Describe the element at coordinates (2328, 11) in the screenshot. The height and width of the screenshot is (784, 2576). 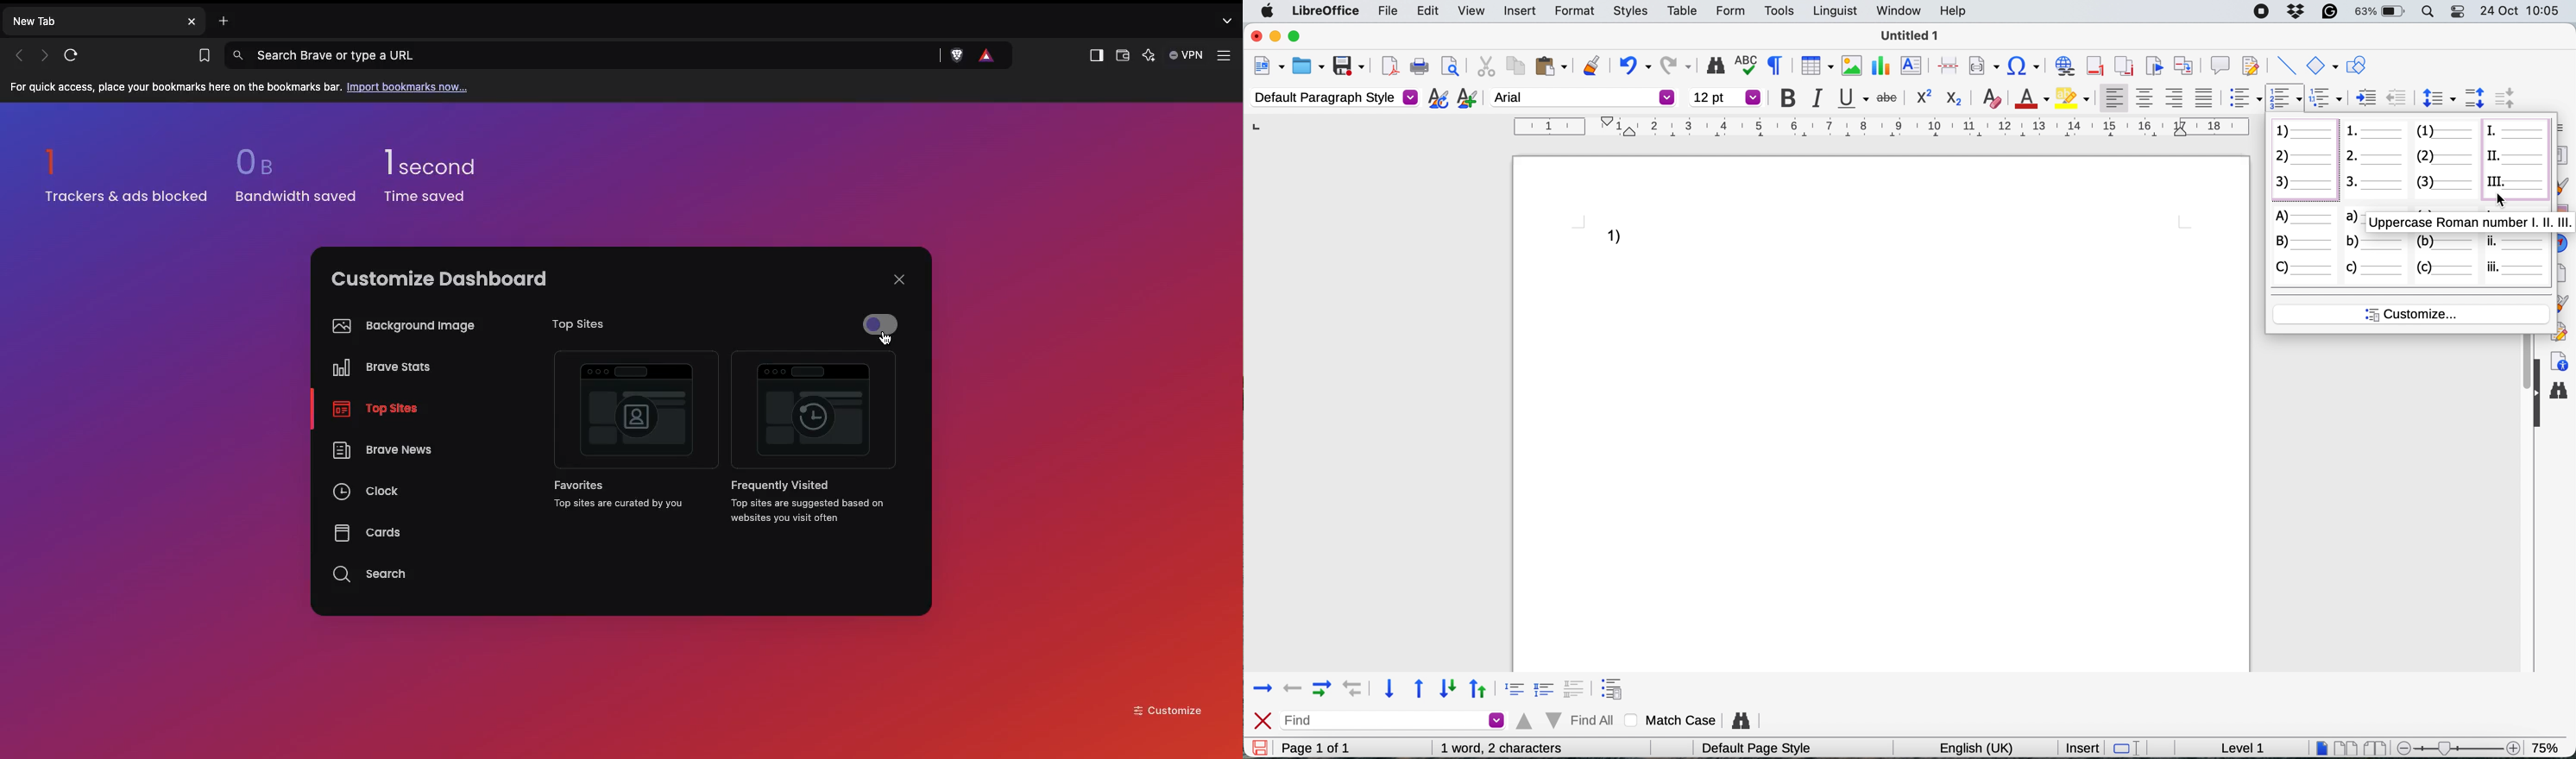
I see `grammarly` at that location.